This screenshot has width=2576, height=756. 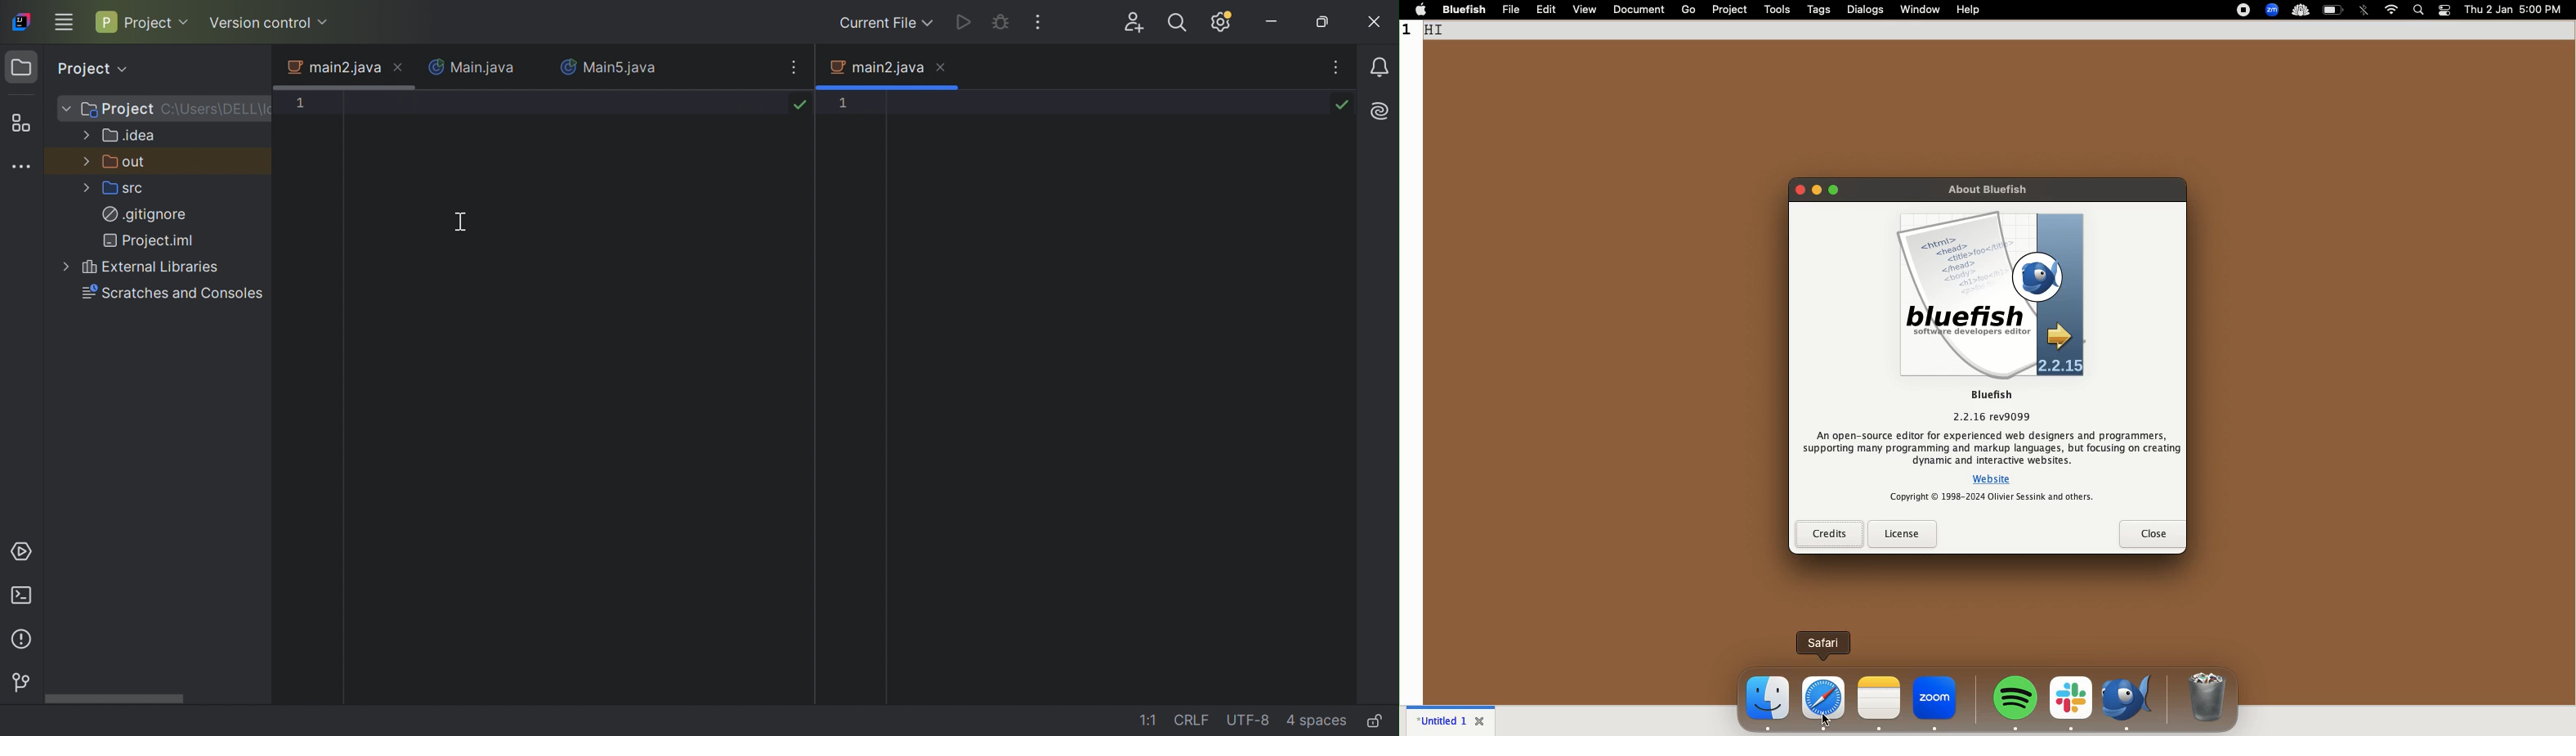 What do you see at coordinates (1411, 39) in the screenshot?
I see `line number` at bounding box center [1411, 39].